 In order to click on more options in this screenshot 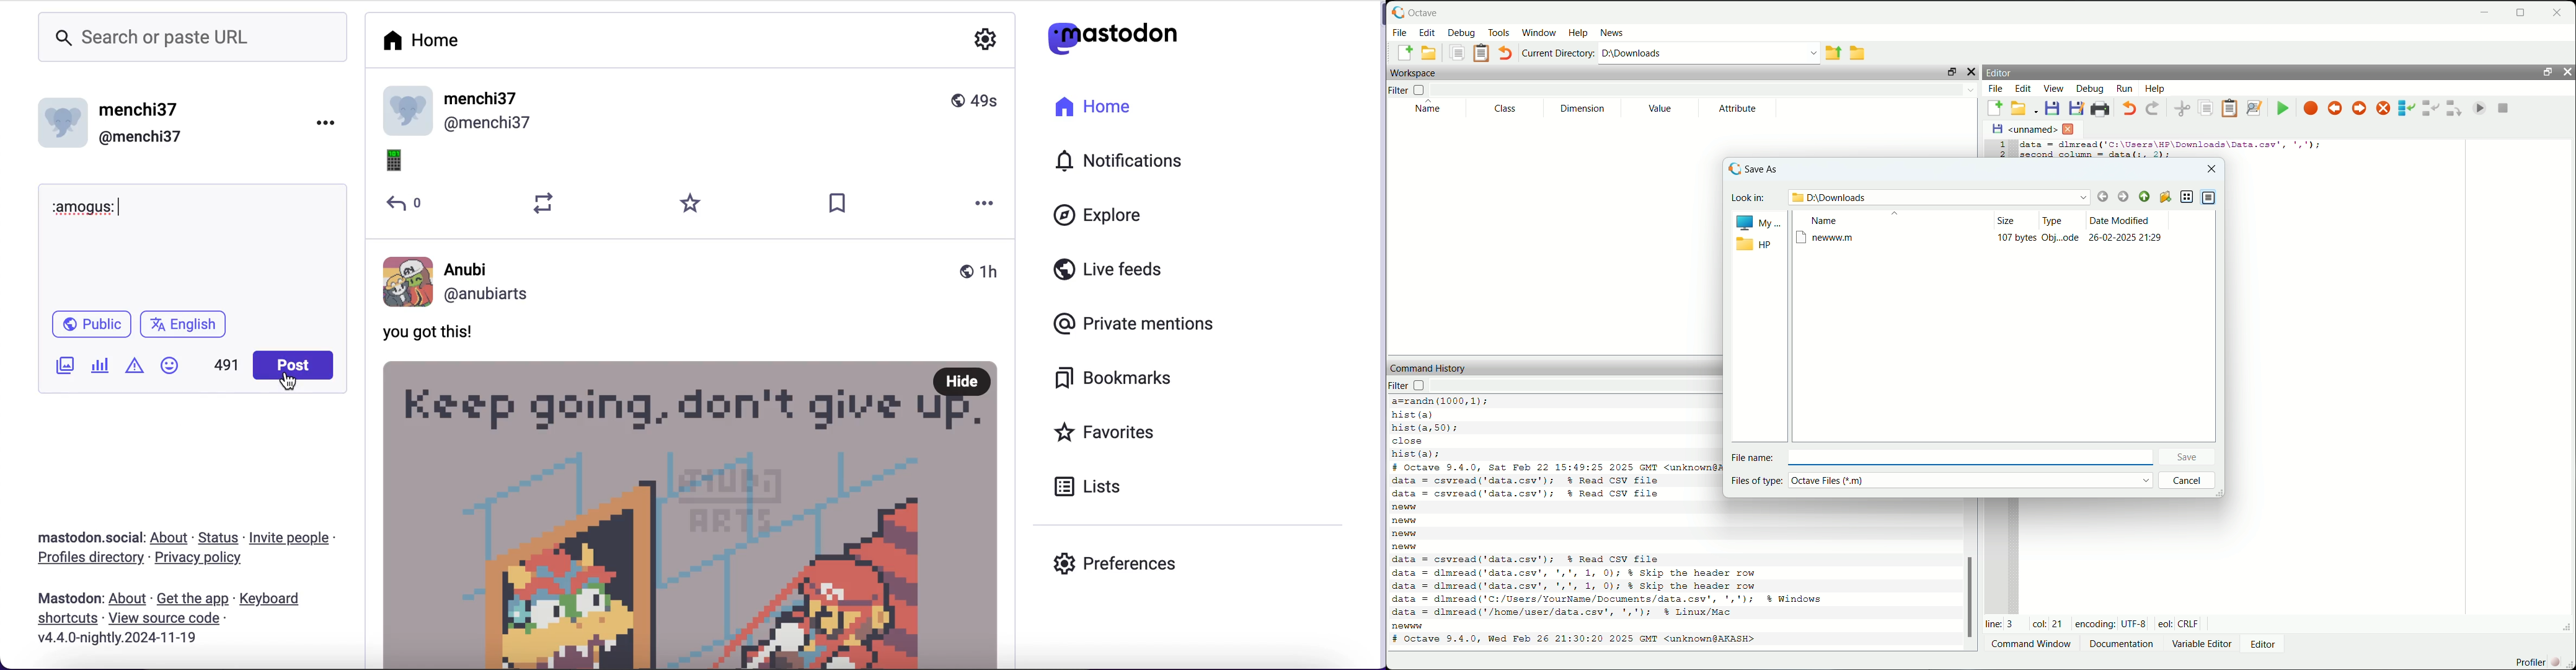, I will do `click(986, 204)`.